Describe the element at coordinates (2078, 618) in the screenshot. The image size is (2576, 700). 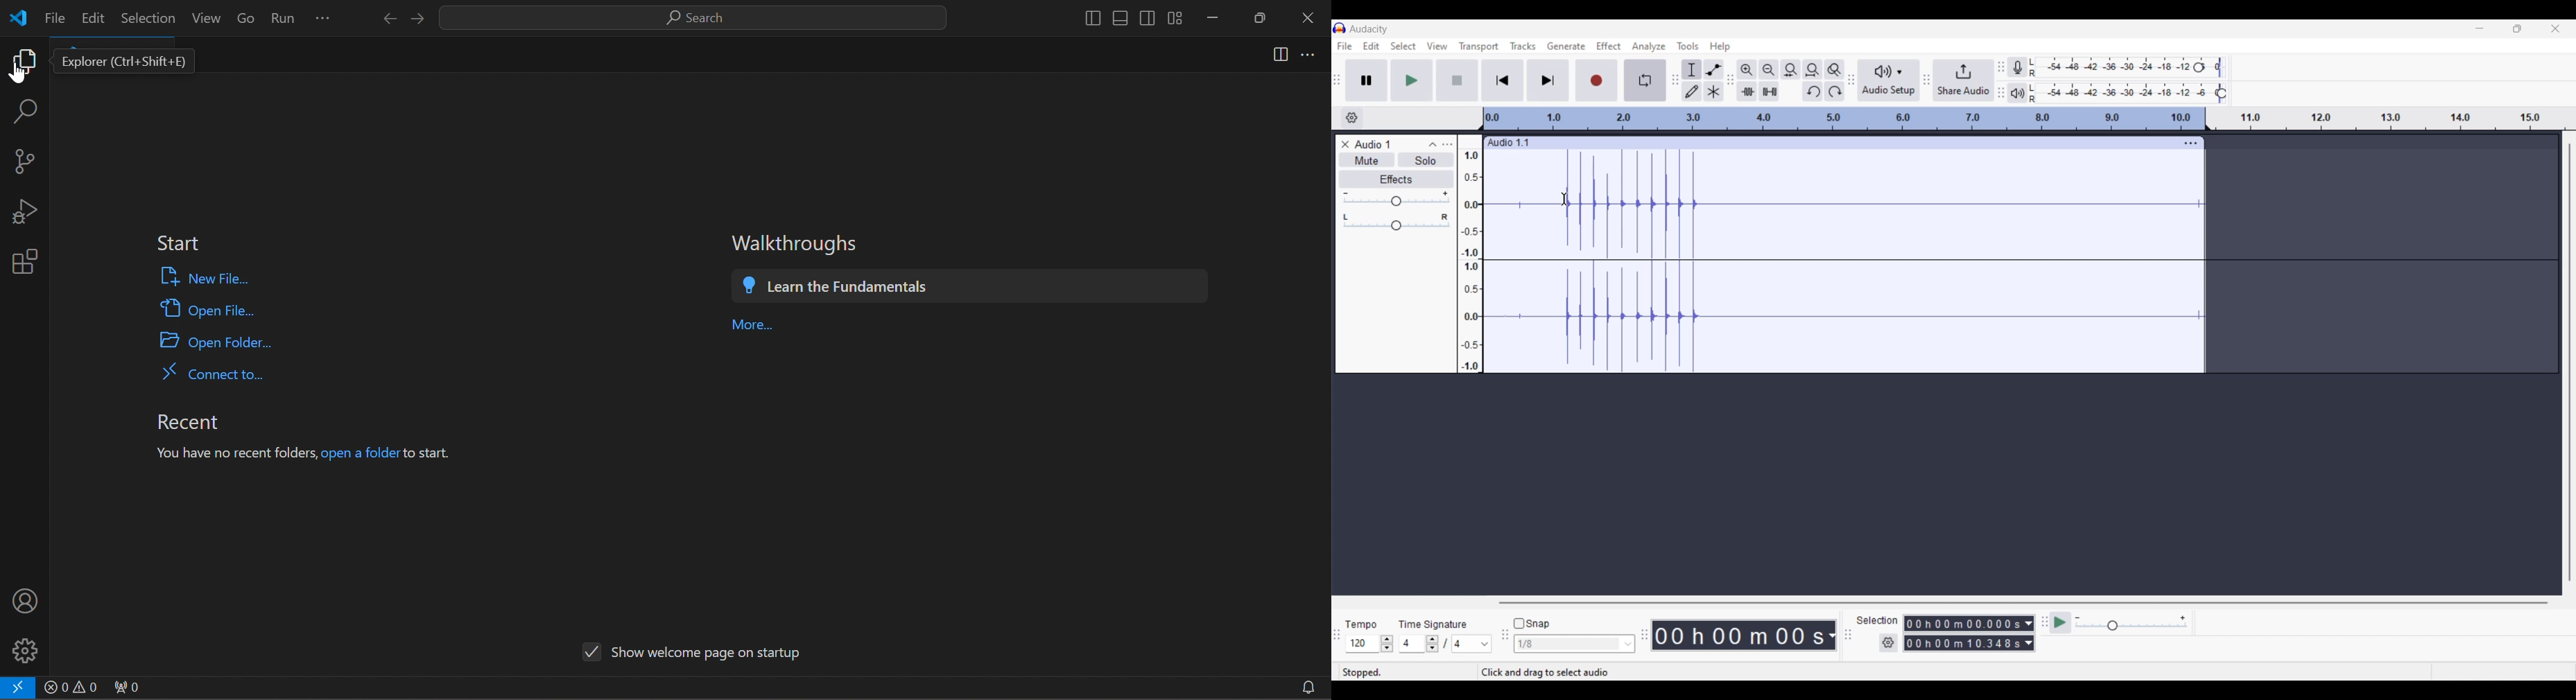
I see `Minimum playback speed` at that location.